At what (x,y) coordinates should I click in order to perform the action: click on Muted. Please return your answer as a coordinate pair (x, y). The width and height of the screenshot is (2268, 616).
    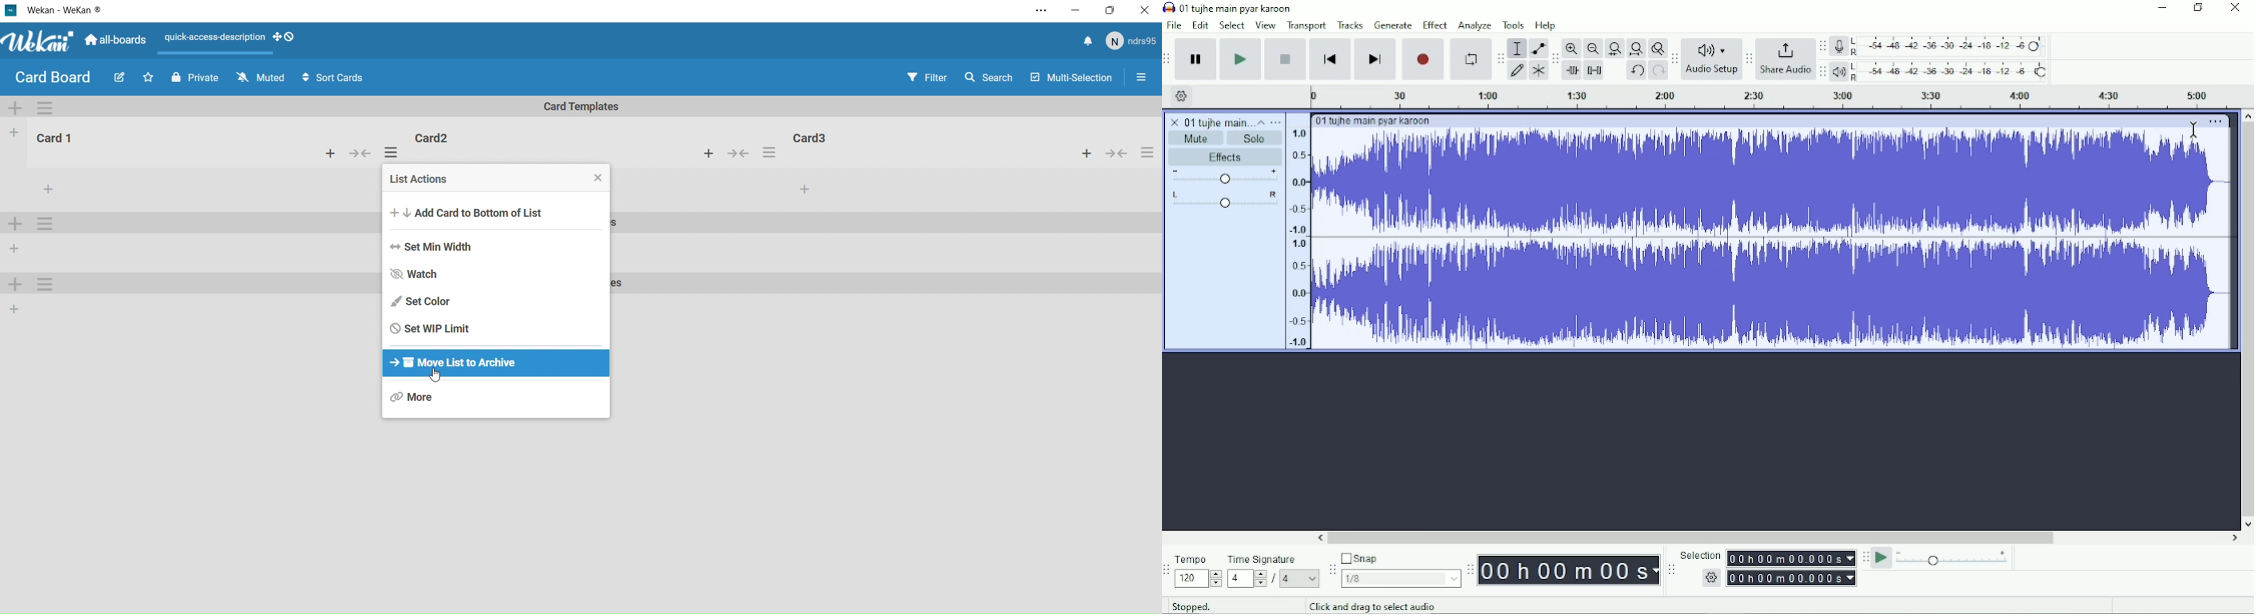
    Looking at the image, I should click on (262, 78).